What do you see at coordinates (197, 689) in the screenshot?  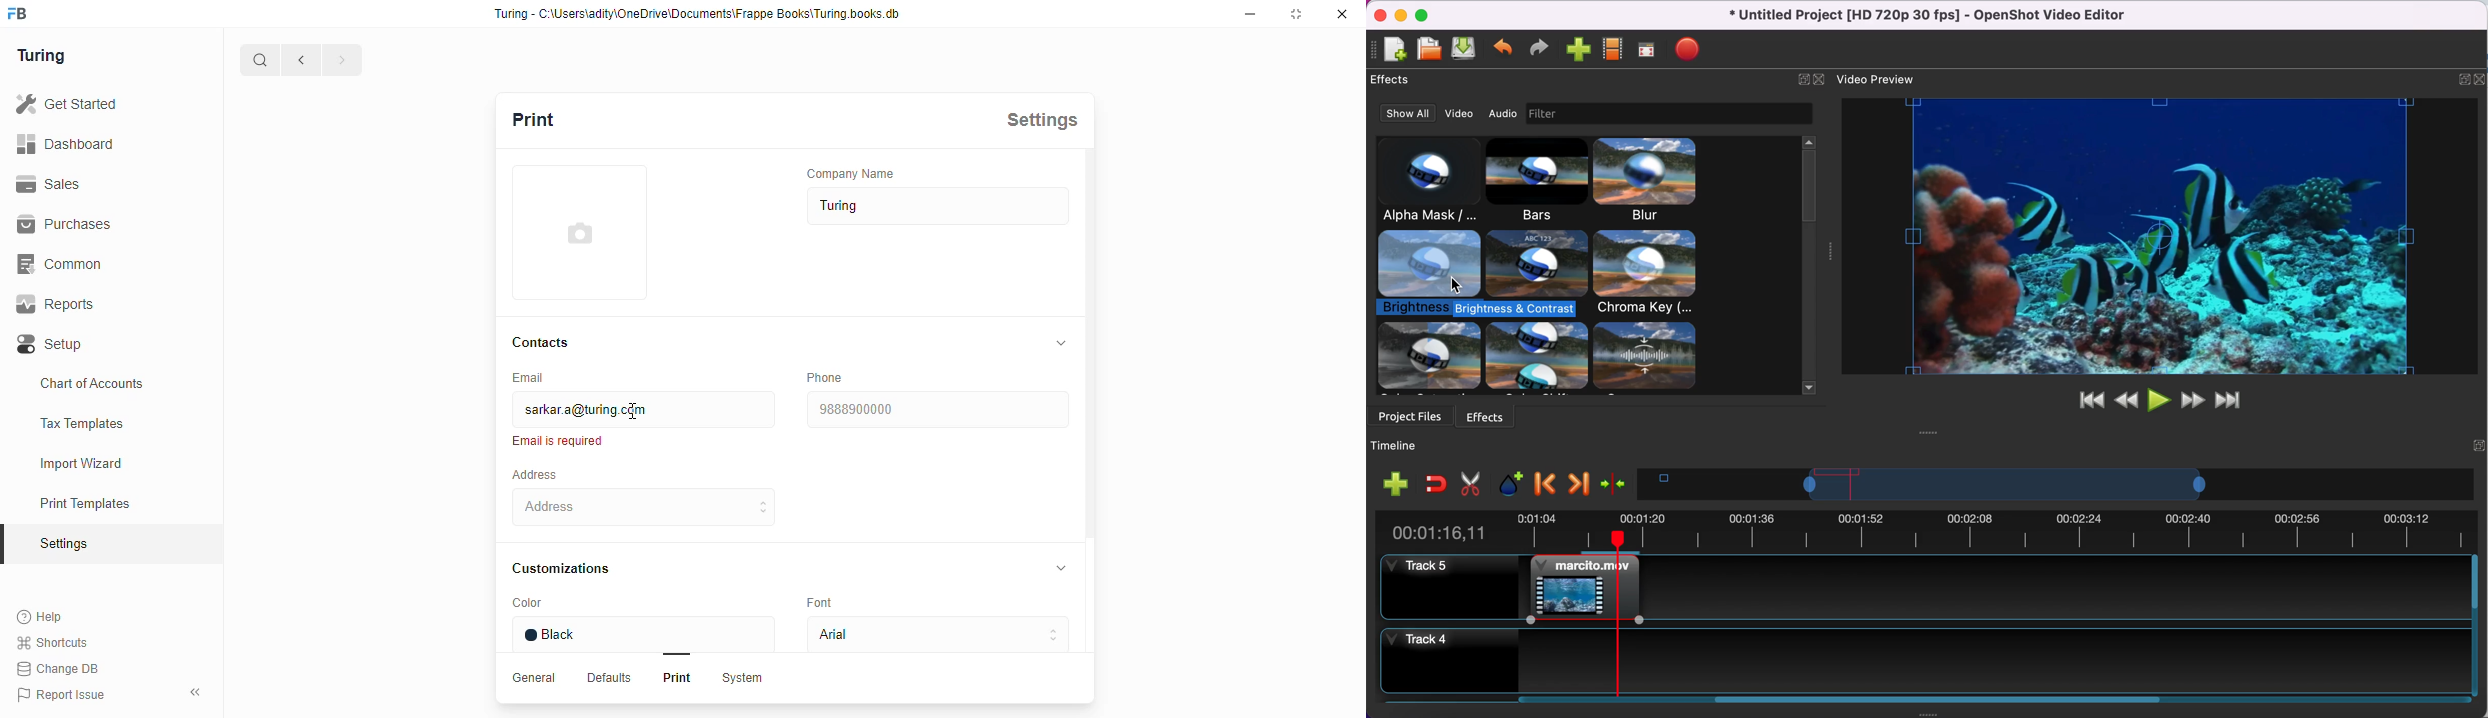 I see `collapse` at bounding box center [197, 689].